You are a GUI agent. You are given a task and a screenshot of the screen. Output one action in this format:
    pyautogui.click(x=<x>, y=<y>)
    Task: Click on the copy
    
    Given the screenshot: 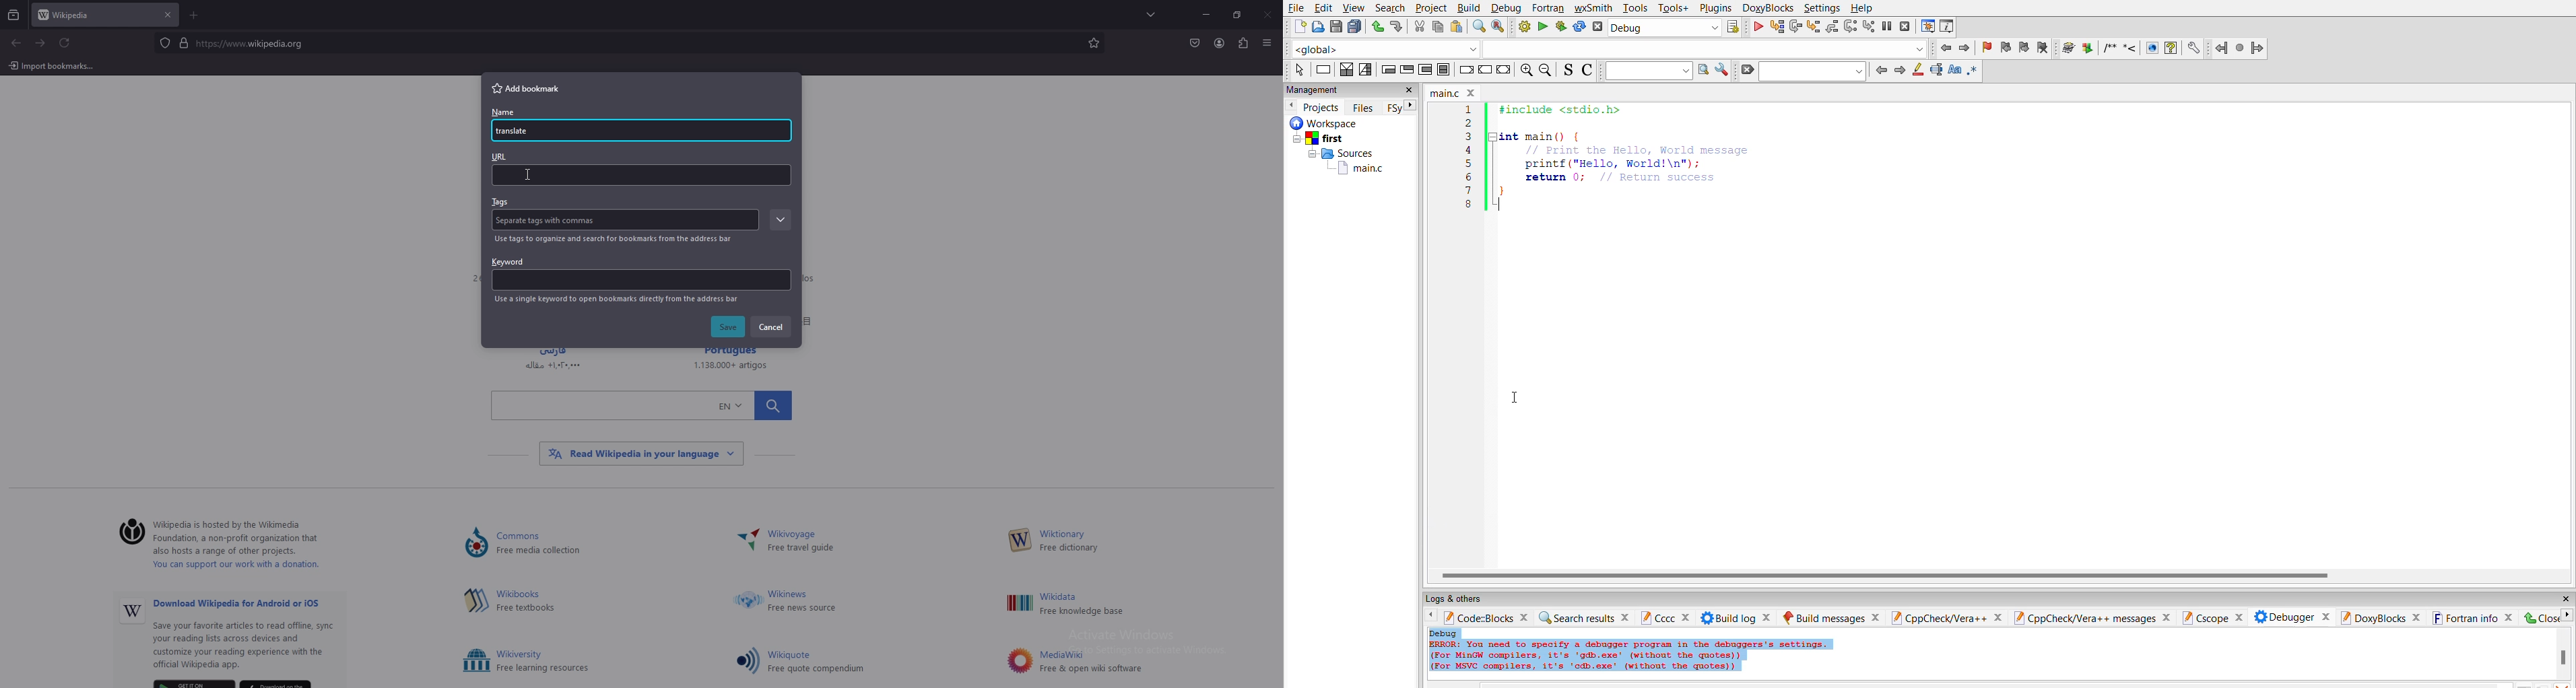 What is the action you would take?
    pyautogui.click(x=1439, y=27)
    